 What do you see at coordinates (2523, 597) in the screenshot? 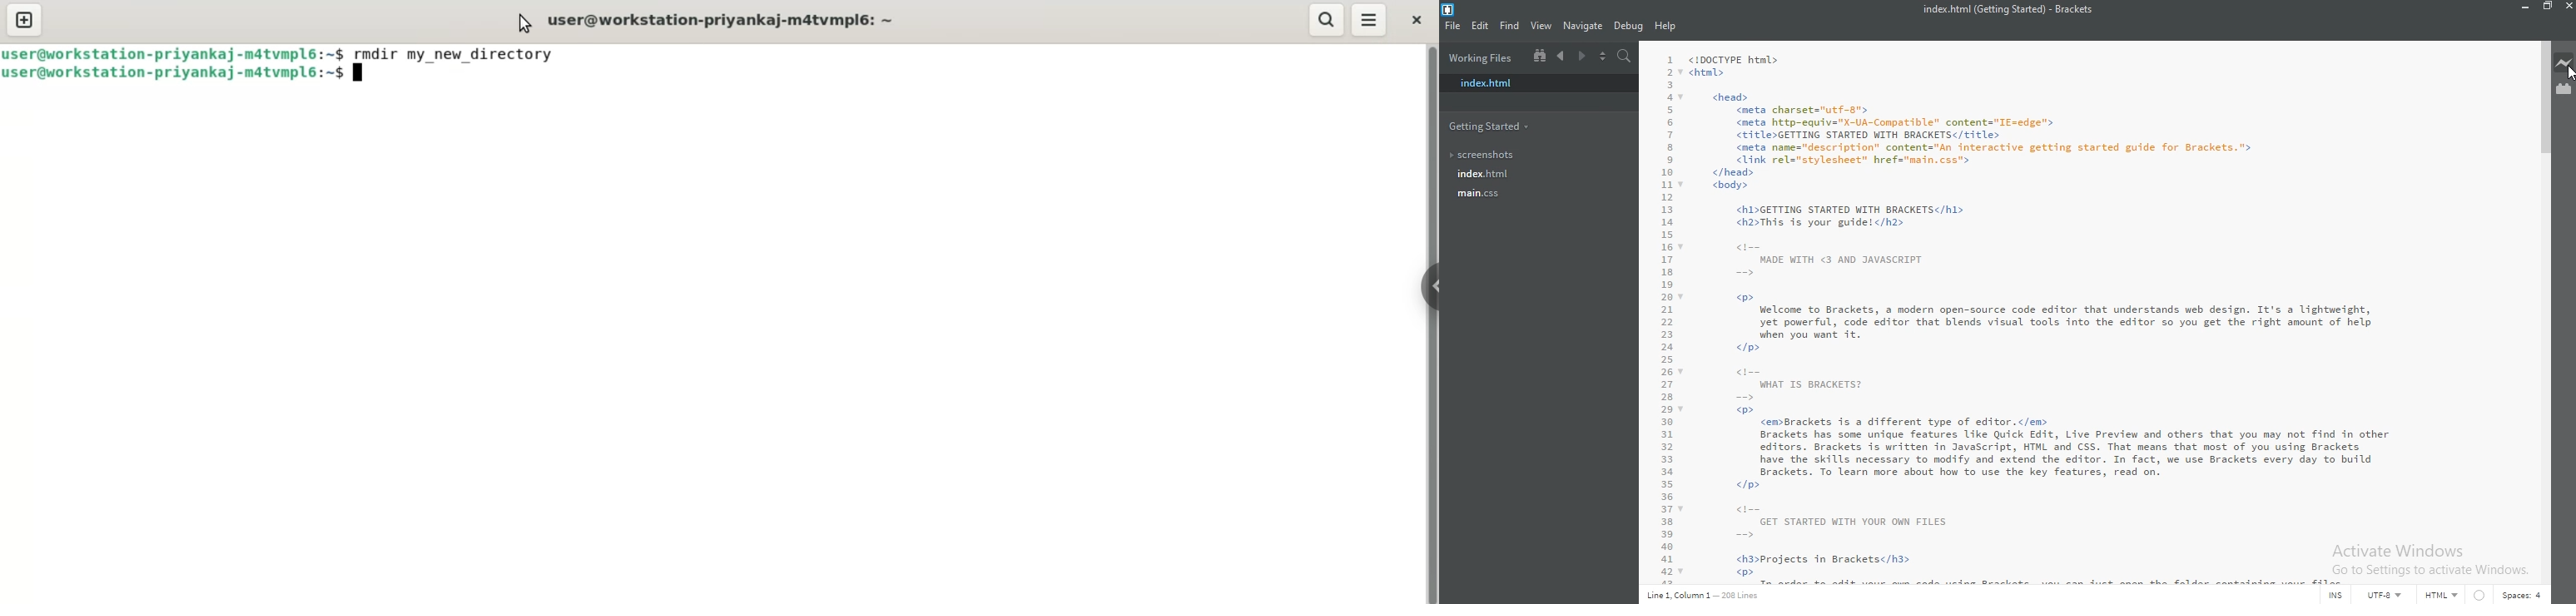
I see `space:4` at bounding box center [2523, 597].